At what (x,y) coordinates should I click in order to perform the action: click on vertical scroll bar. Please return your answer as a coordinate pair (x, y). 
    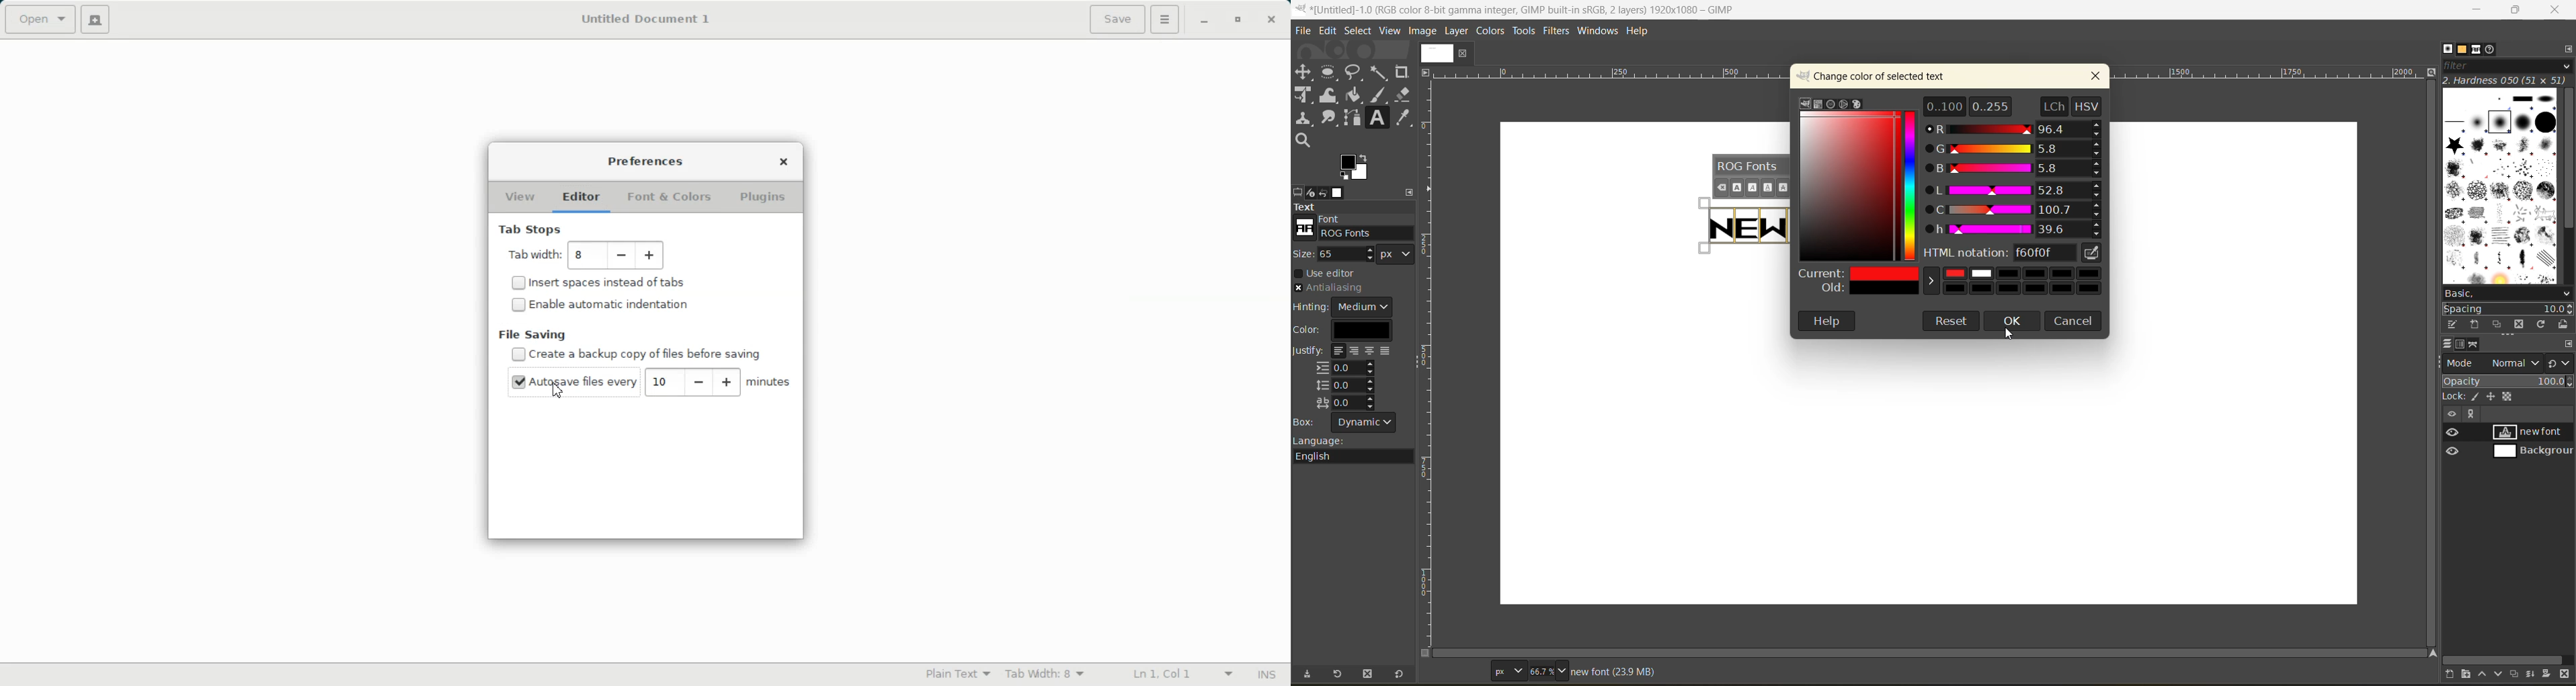
    Looking at the image, I should click on (2568, 161).